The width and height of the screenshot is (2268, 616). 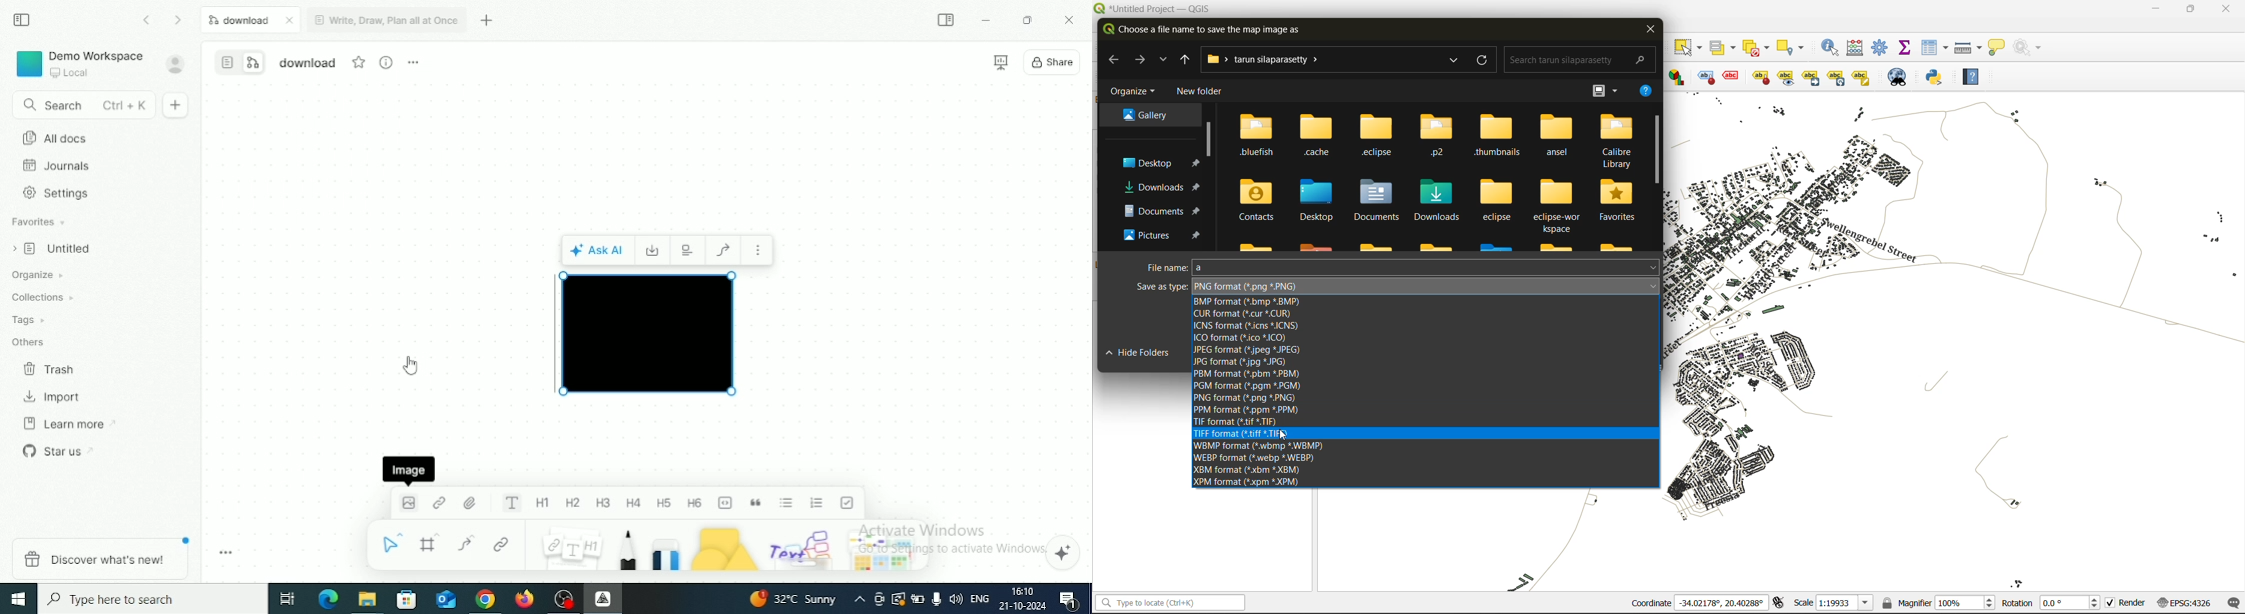 What do you see at coordinates (444, 600) in the screenshot?
I see `Mail` at bounding box center [444, 600].